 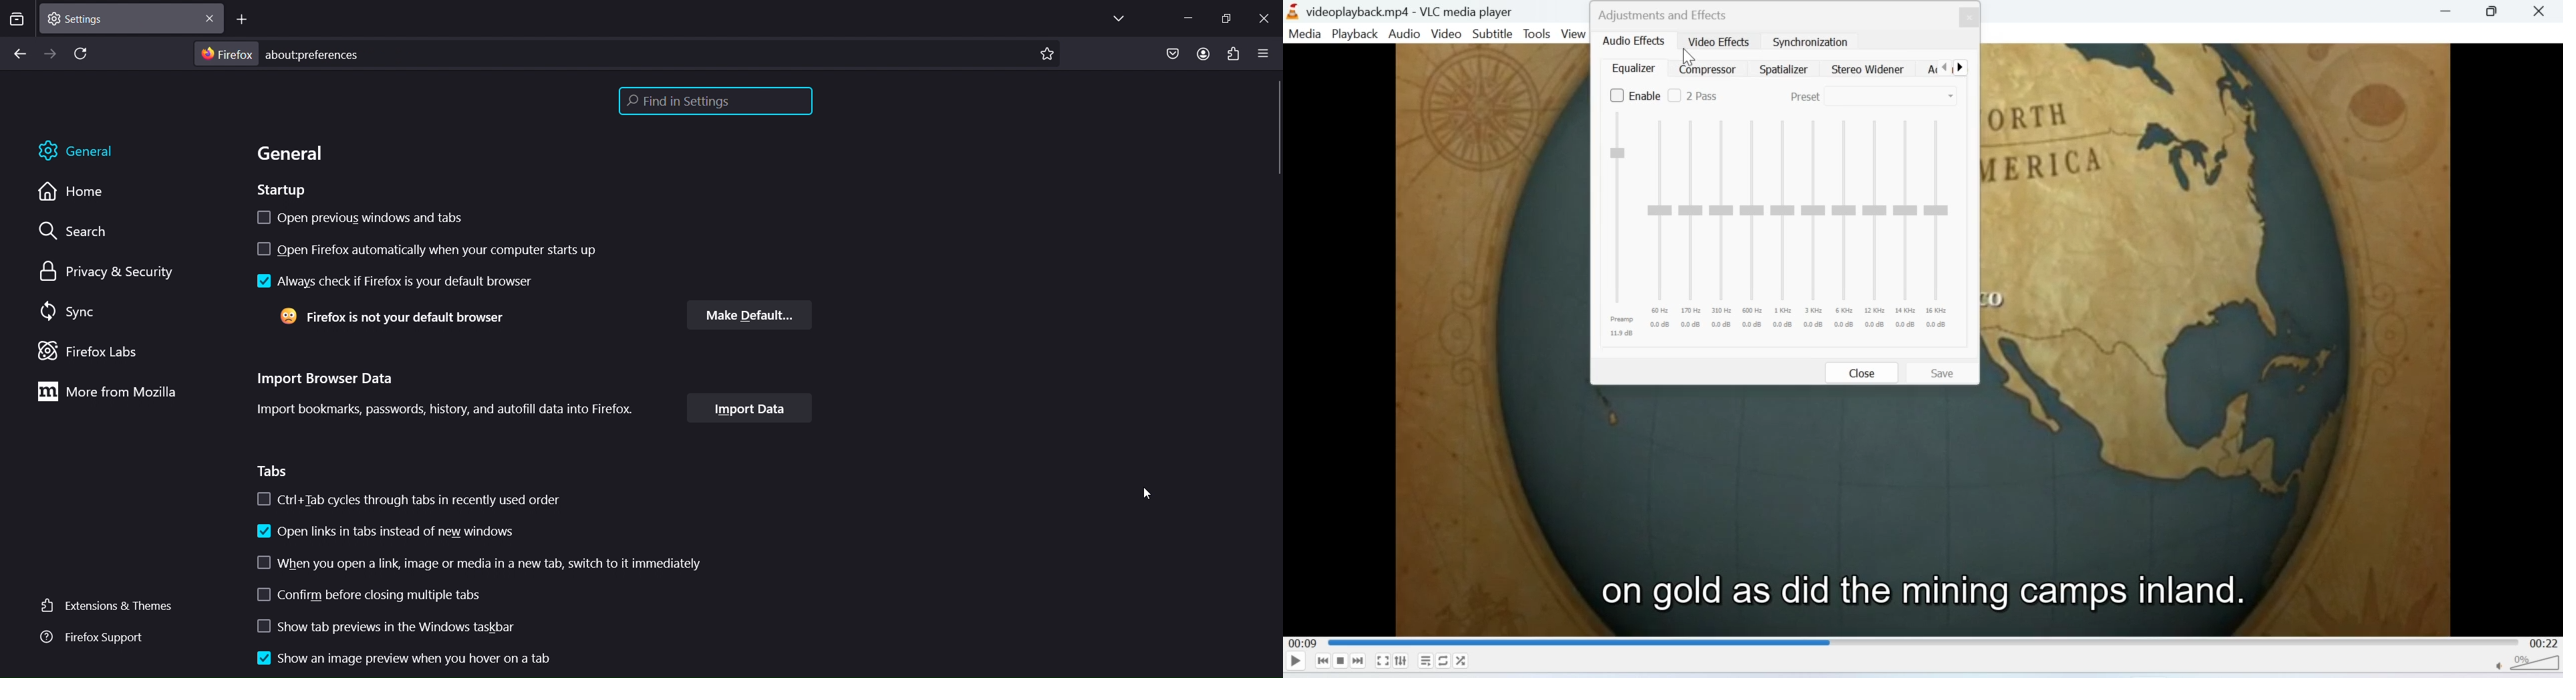 I want to click on Shuffle, so click(x=1462, y=661).